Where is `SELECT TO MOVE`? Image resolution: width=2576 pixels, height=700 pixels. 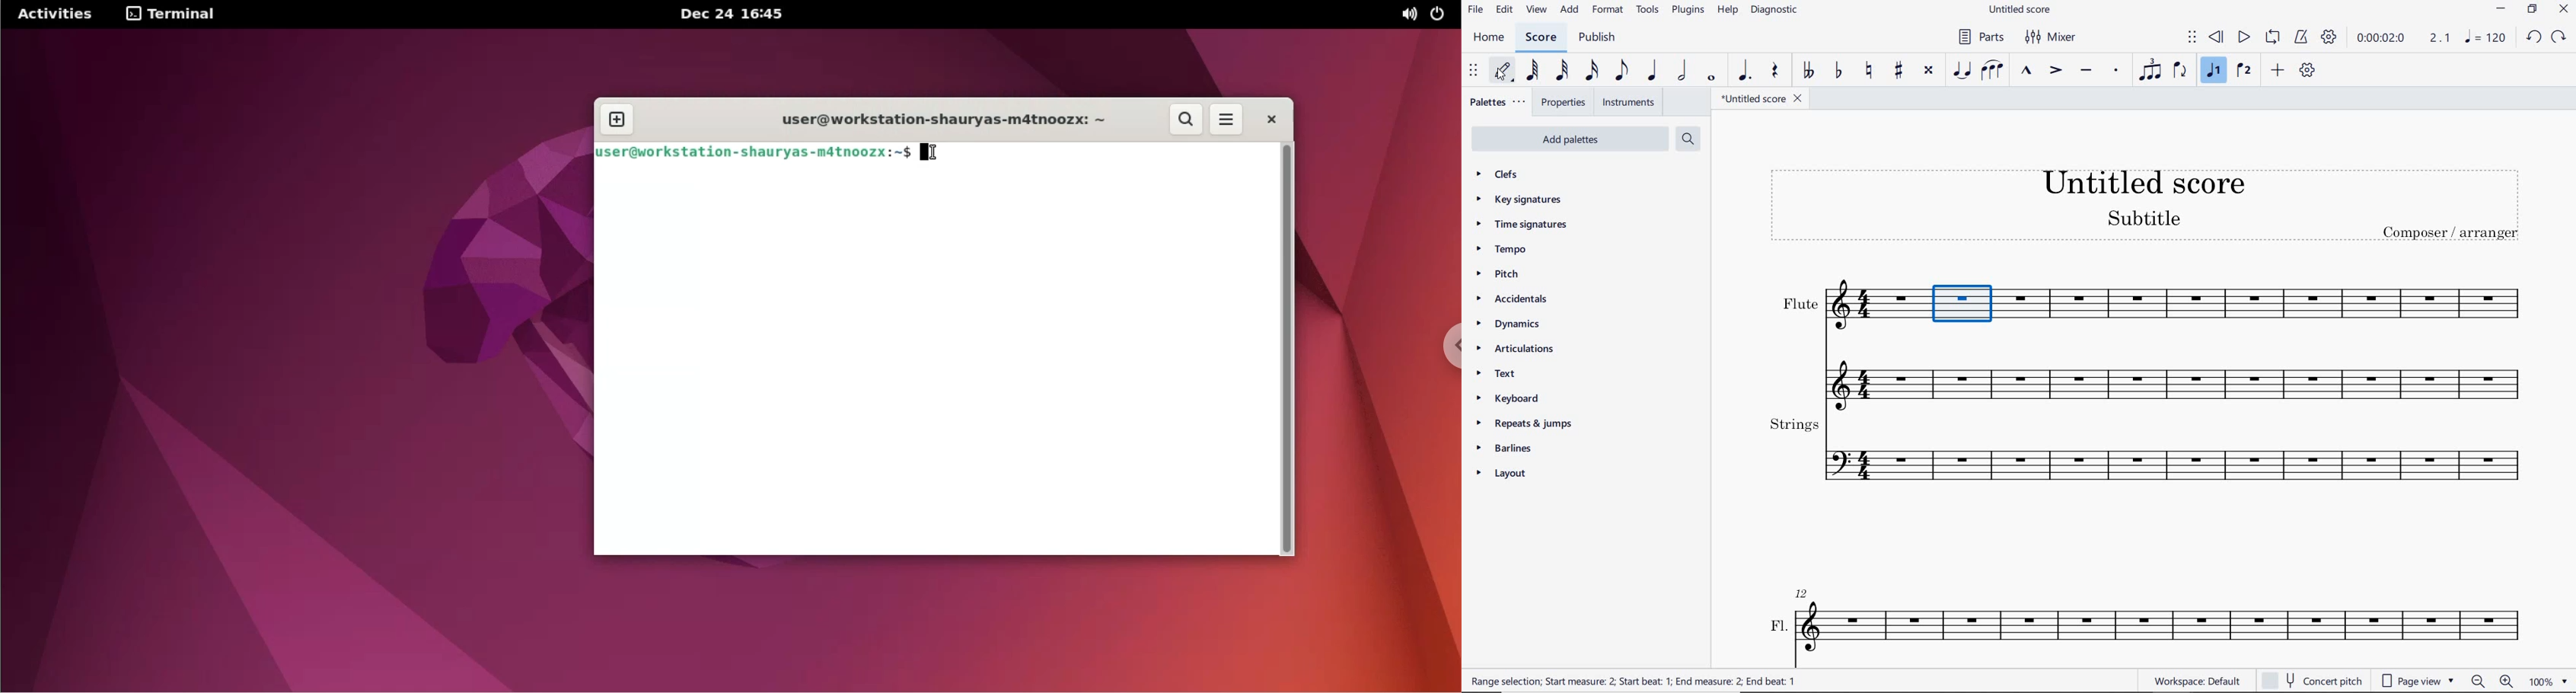 SELECT TO MOVE is located at coordinates (2192, 38).